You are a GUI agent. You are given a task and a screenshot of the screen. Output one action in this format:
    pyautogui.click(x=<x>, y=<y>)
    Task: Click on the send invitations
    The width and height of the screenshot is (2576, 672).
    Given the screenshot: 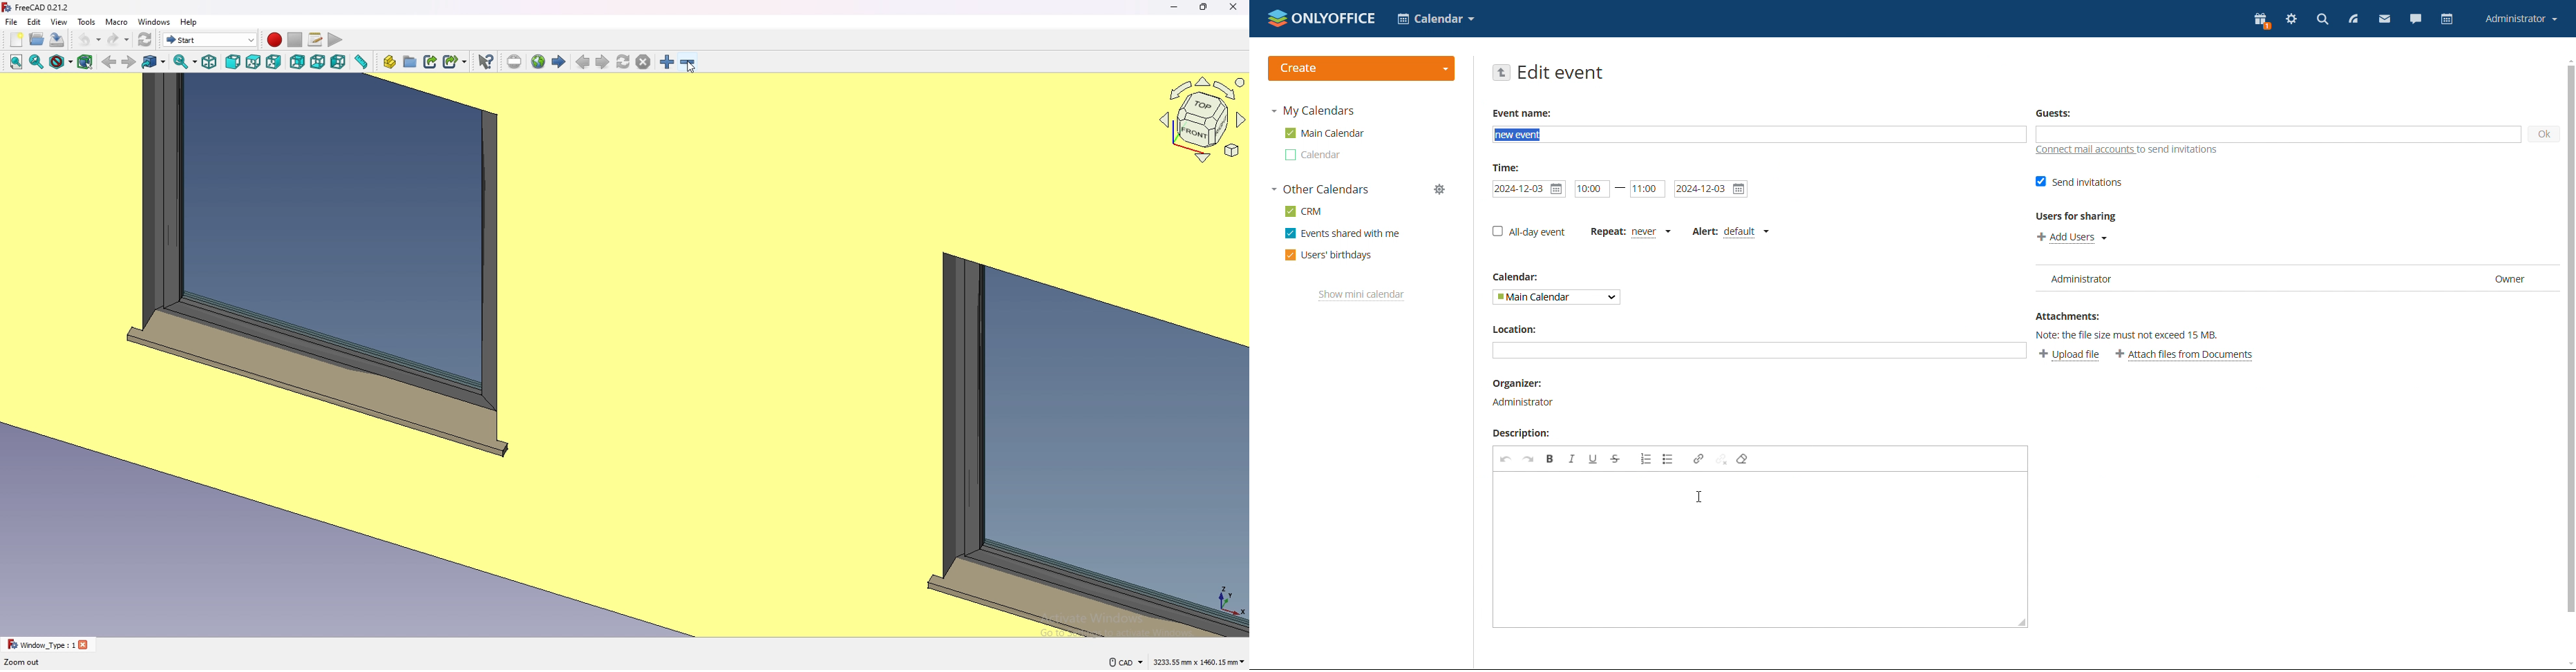 What is the action you would take?
    pyautogui.click(x=2080, y=182)
    